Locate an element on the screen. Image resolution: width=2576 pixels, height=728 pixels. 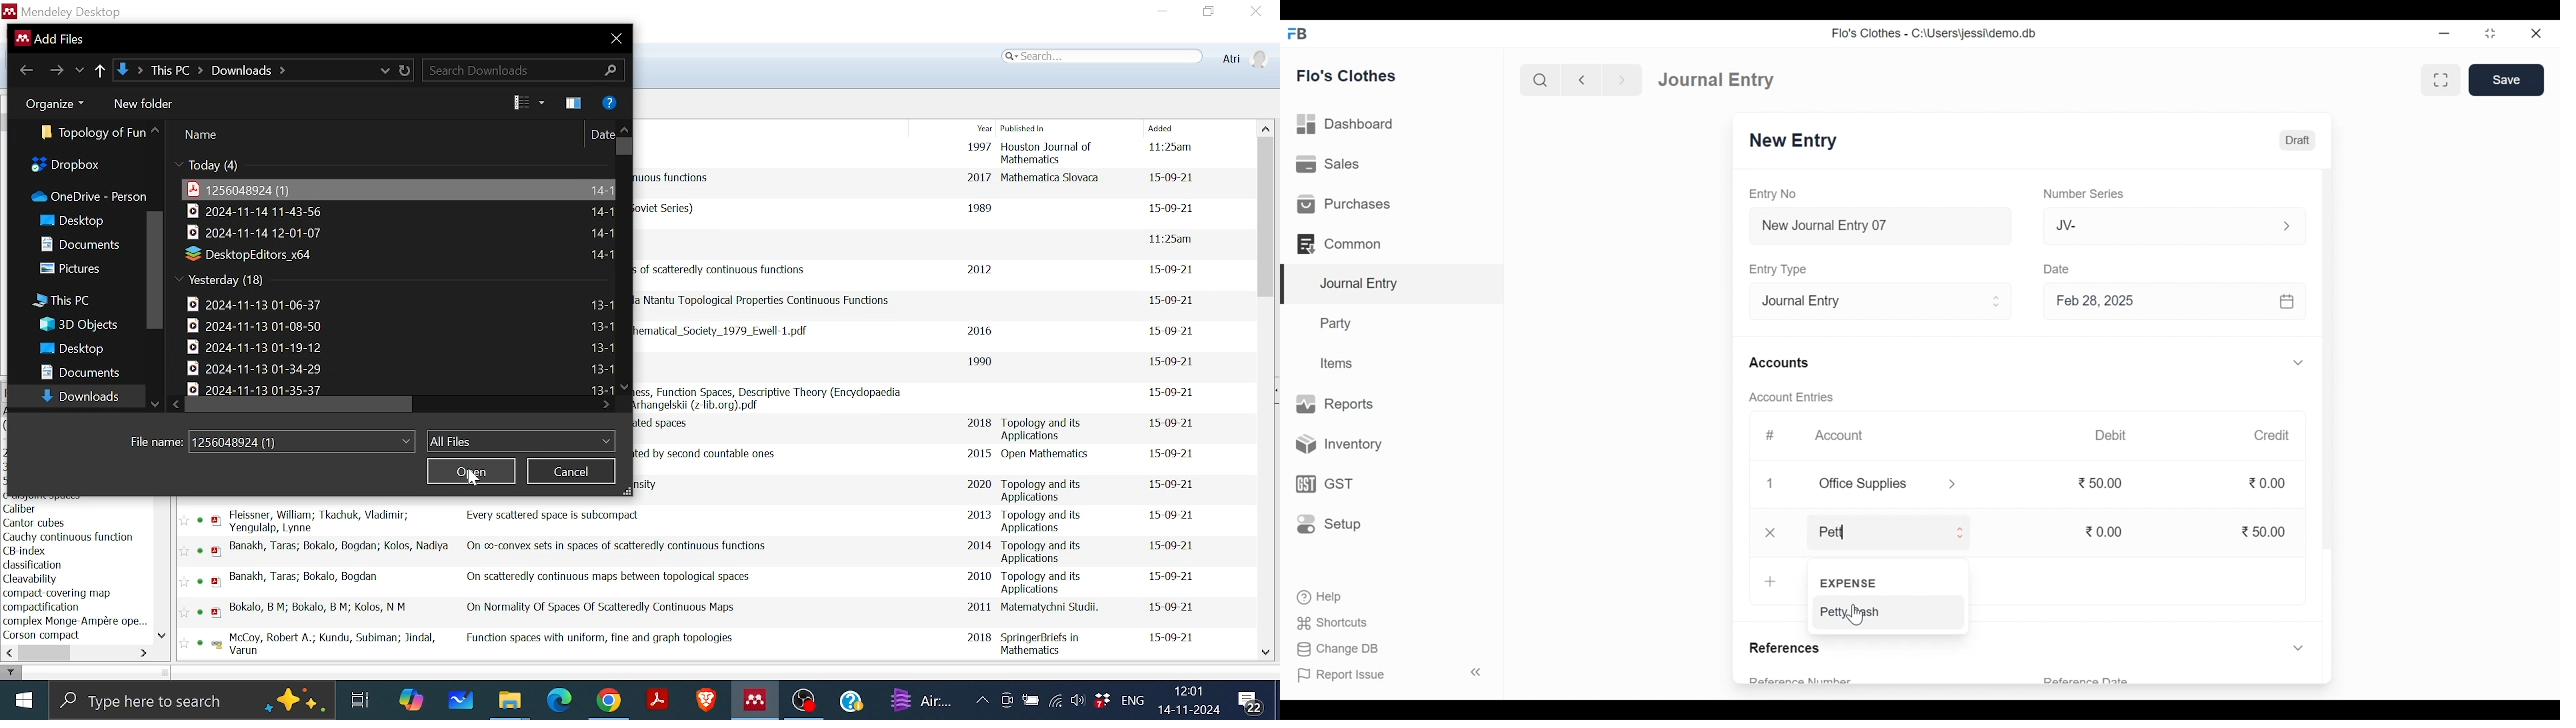
Setup is located at coordinates (1329, 523).